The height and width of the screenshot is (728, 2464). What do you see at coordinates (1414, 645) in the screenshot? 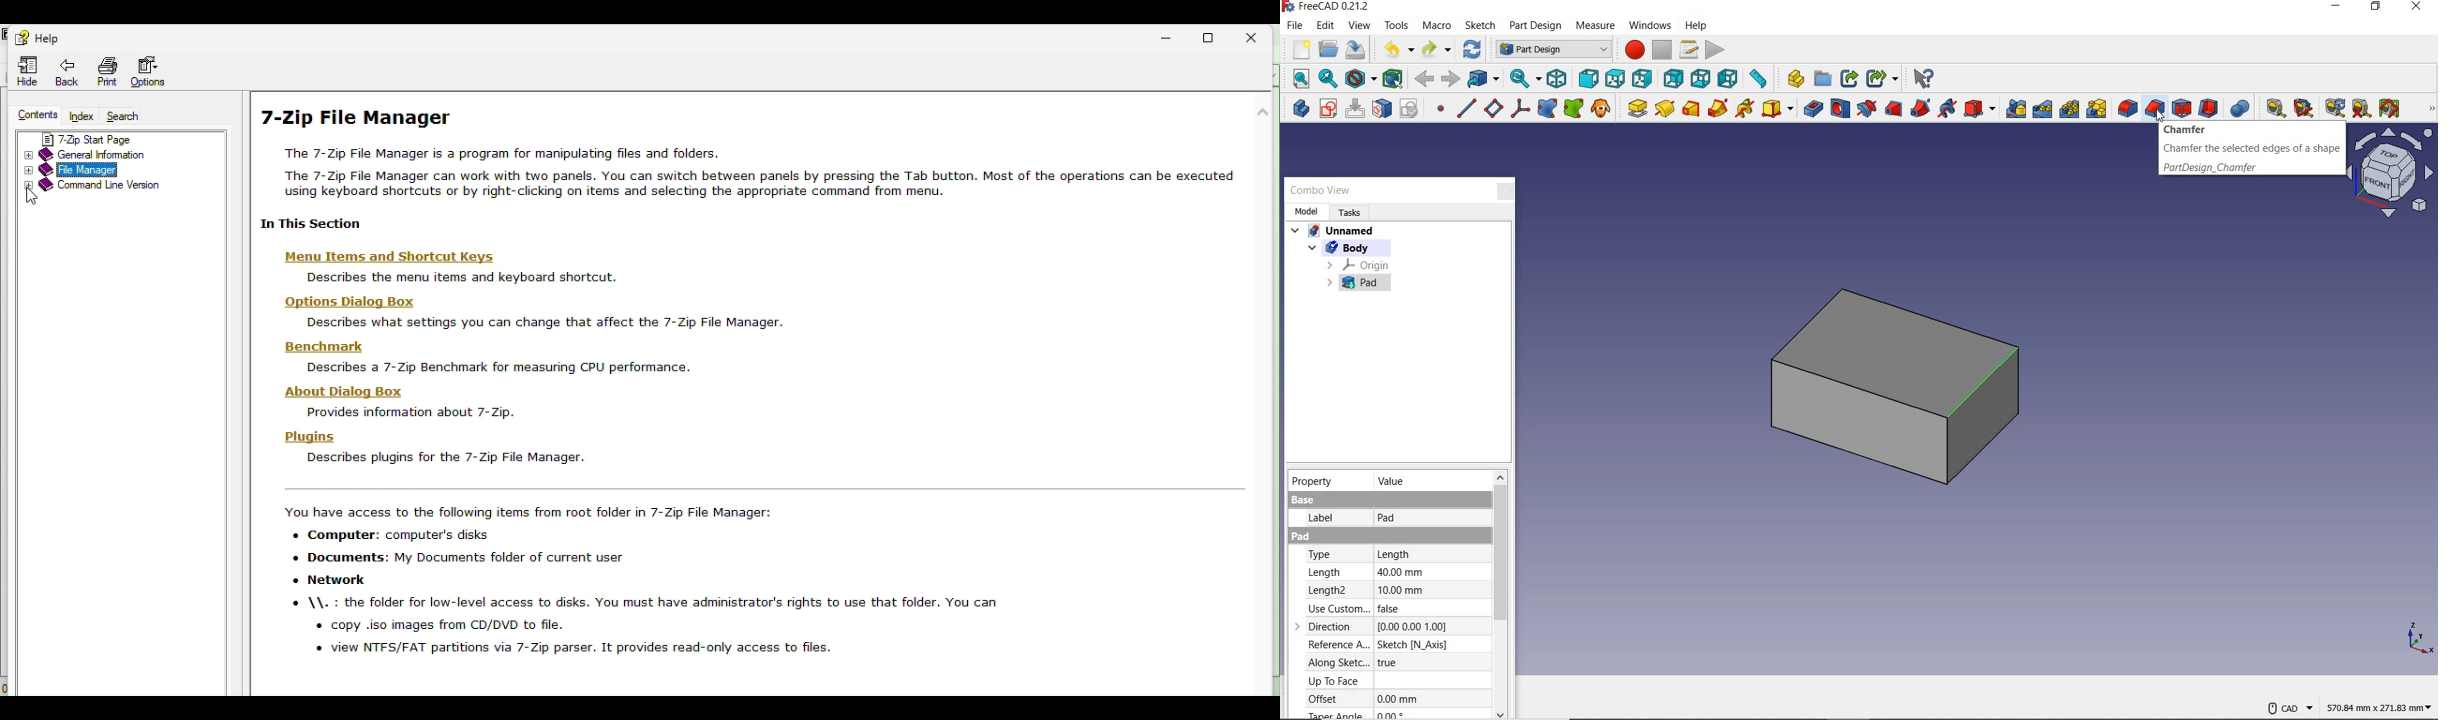
I see `Sketch [N_Axis]` at bounding box center [1414, 645].